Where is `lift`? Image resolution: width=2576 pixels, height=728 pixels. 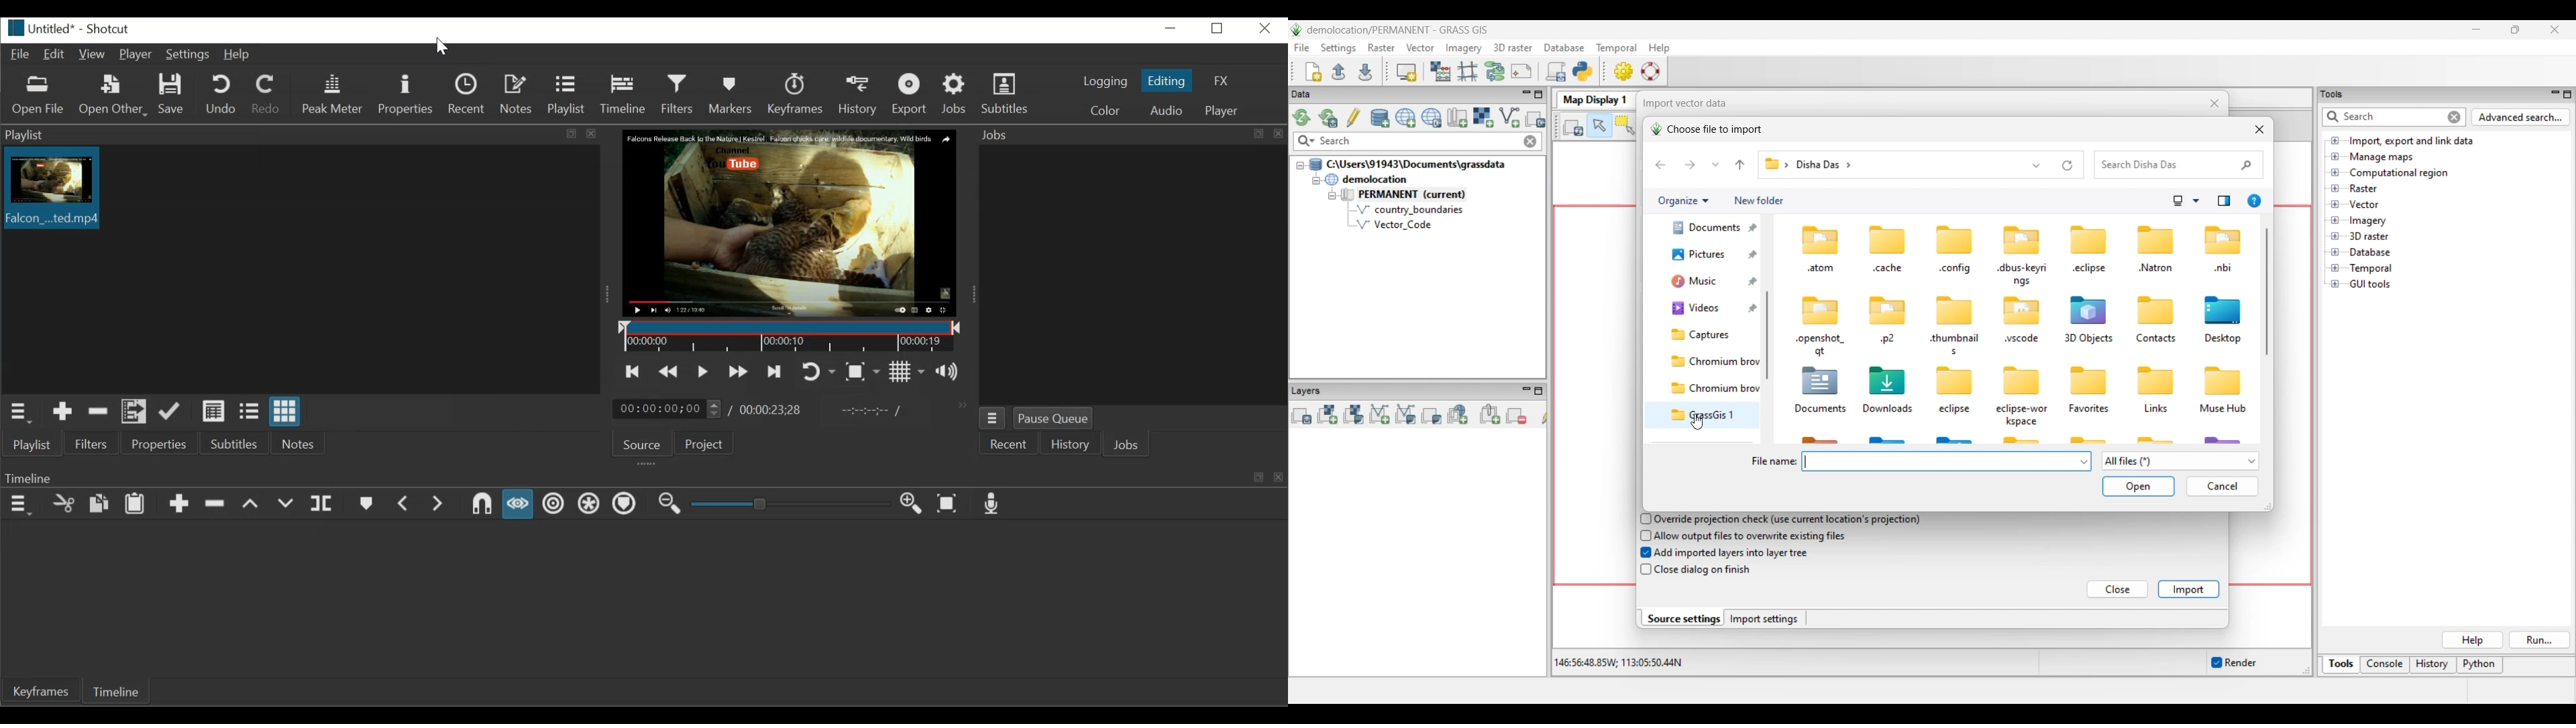 lift is located at coordinates (252, 505).